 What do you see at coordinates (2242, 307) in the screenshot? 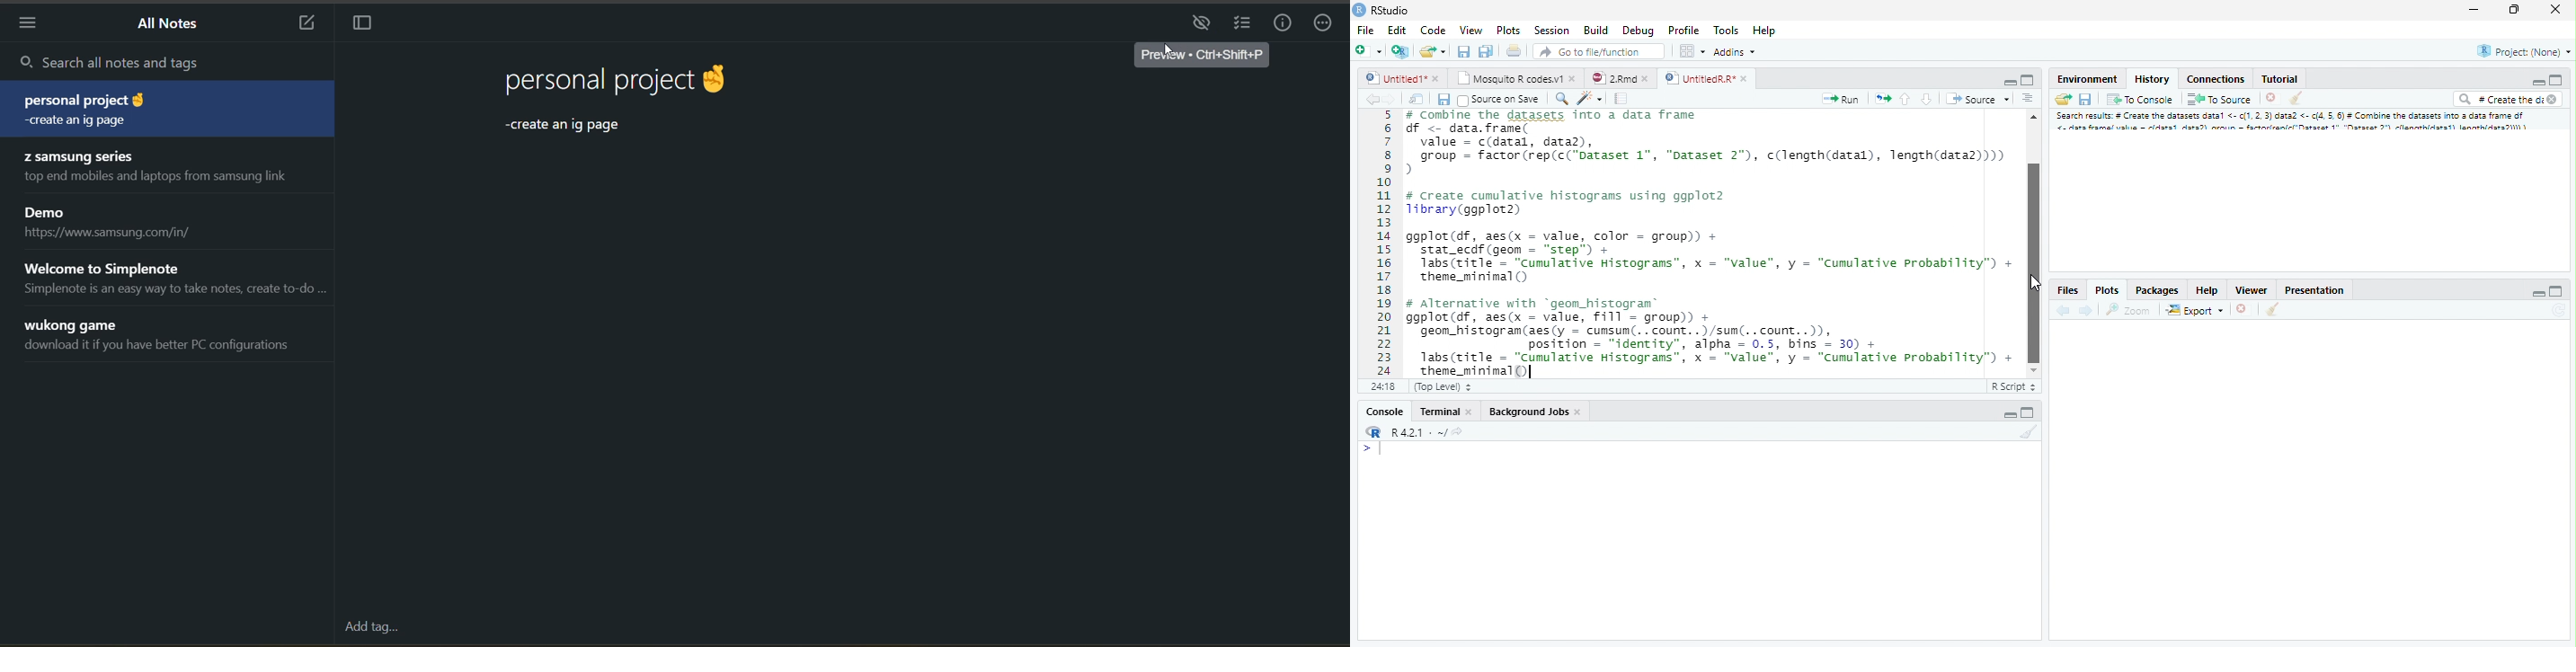
I see `Delete ` at bounding box center [2242, 307].